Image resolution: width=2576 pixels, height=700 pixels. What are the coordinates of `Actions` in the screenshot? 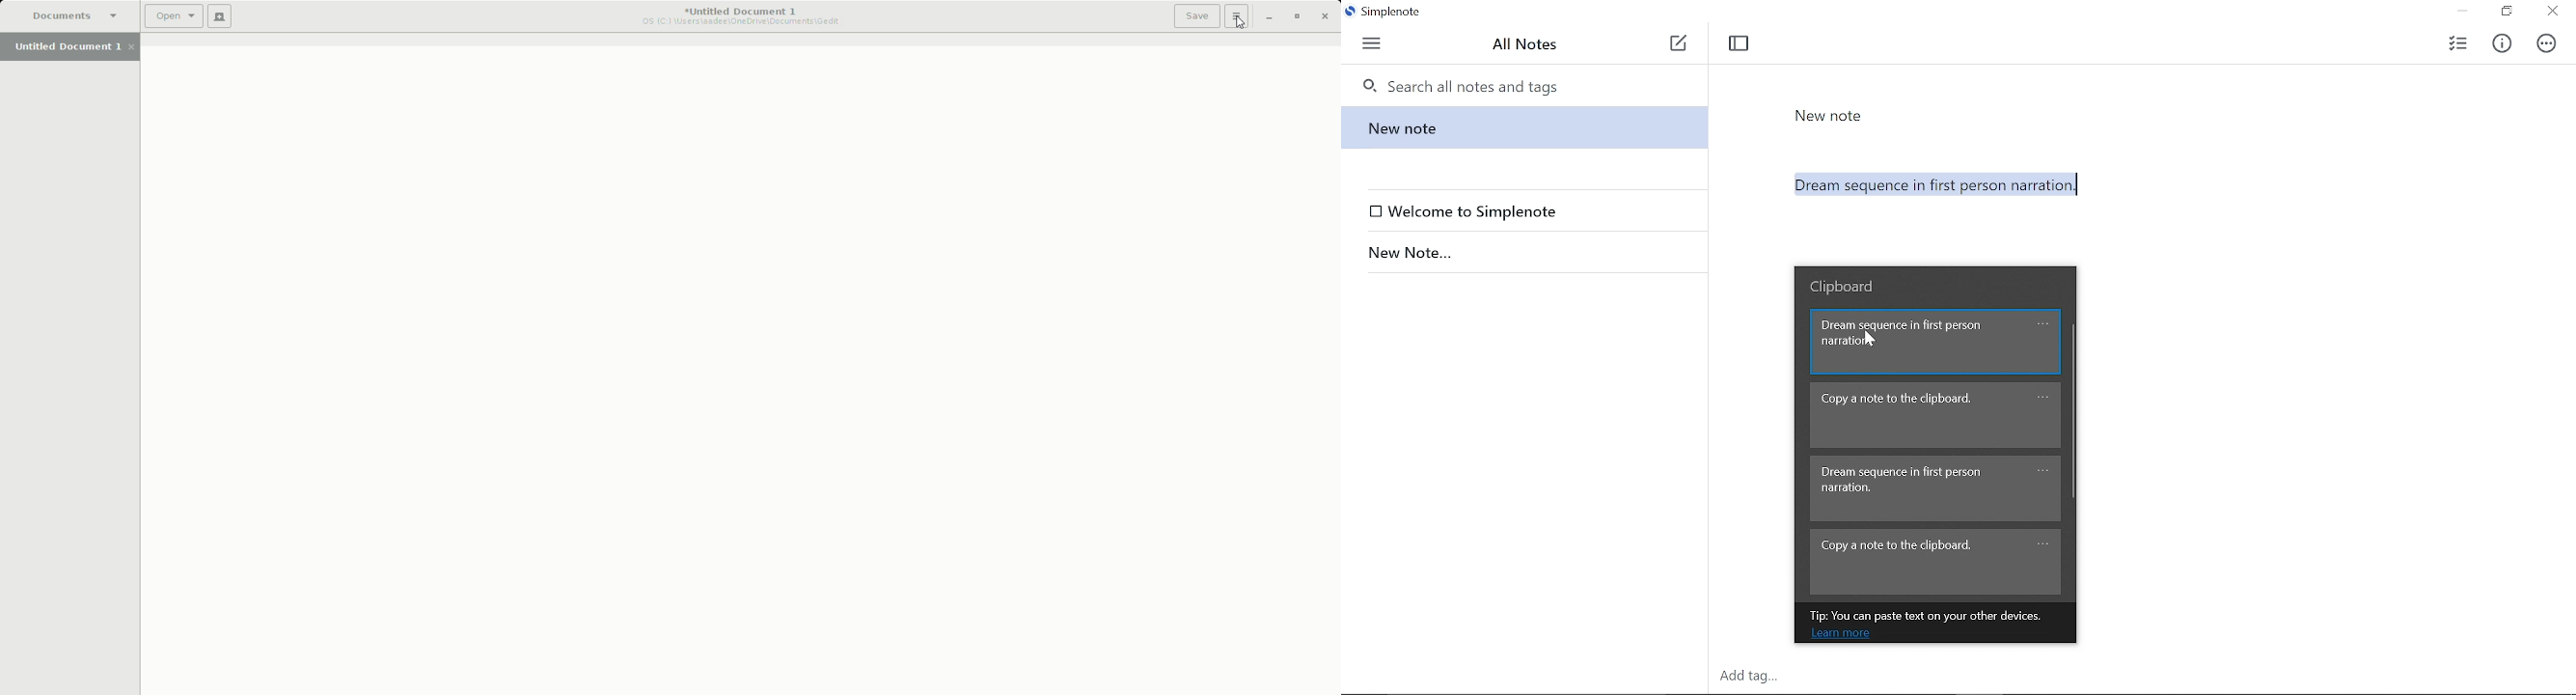 It's located at (2547, 43).